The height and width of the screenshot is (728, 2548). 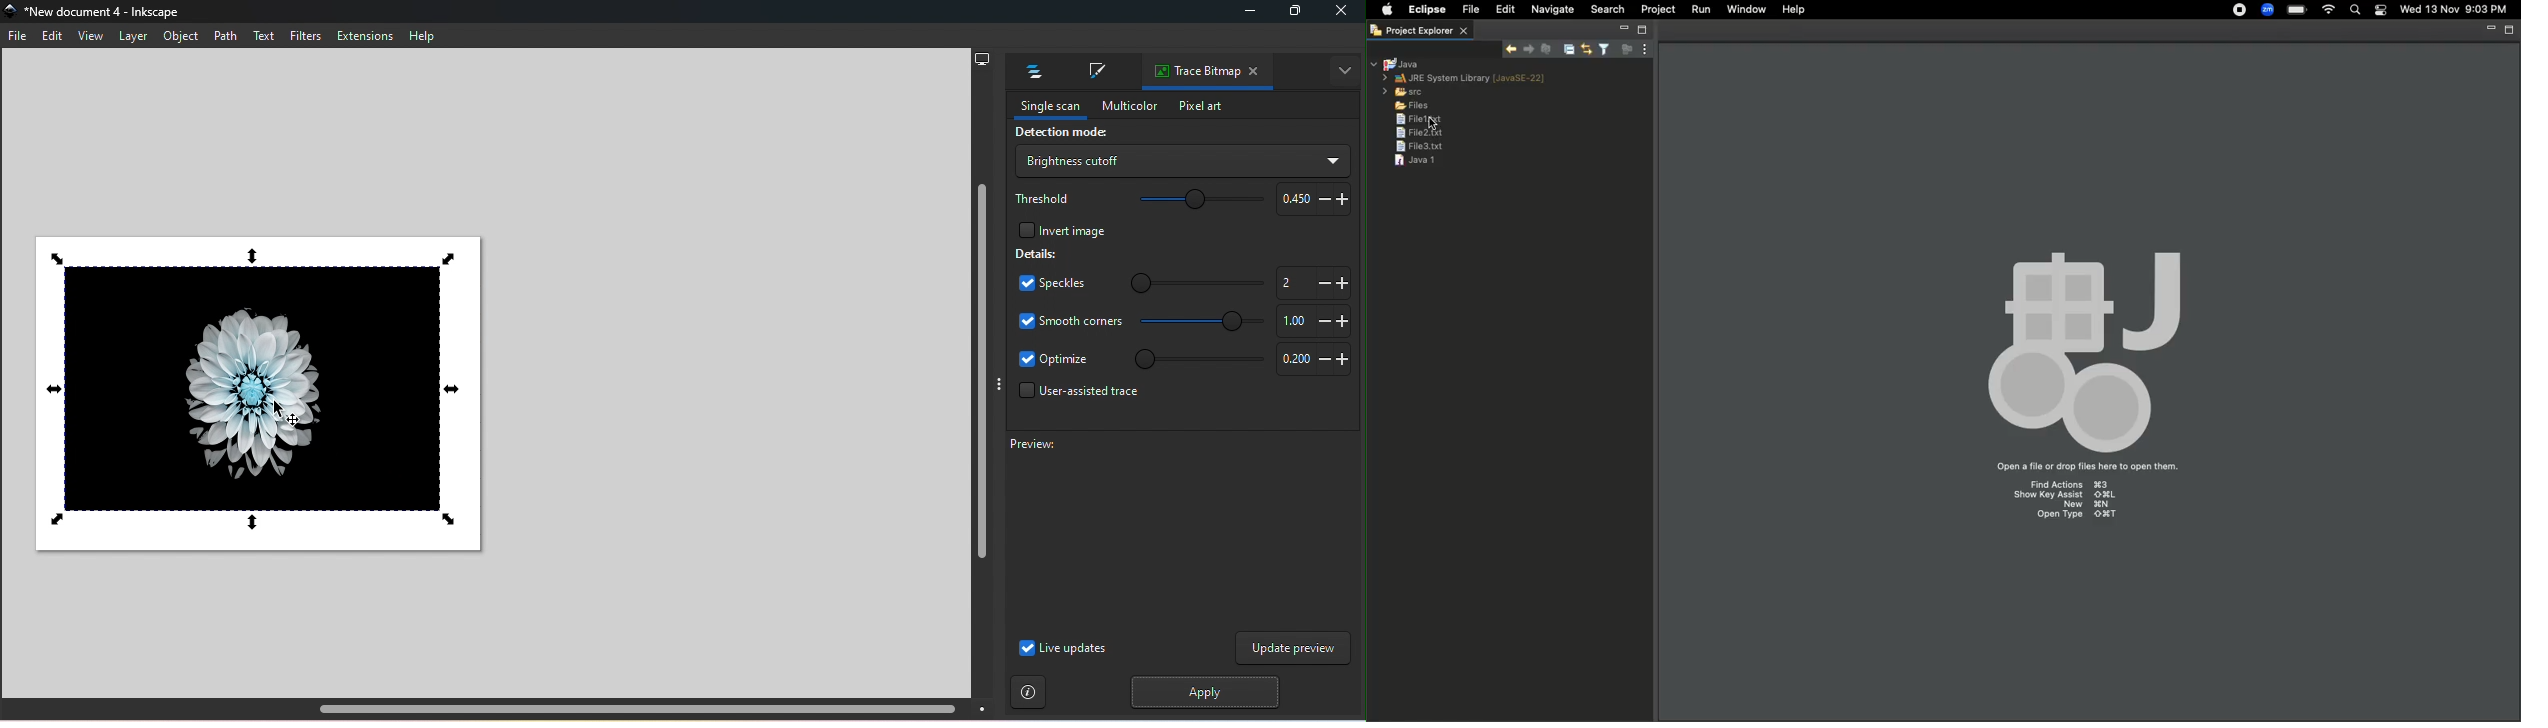 I want to click on Optimize slide bar, so click(x=1193, y=359).